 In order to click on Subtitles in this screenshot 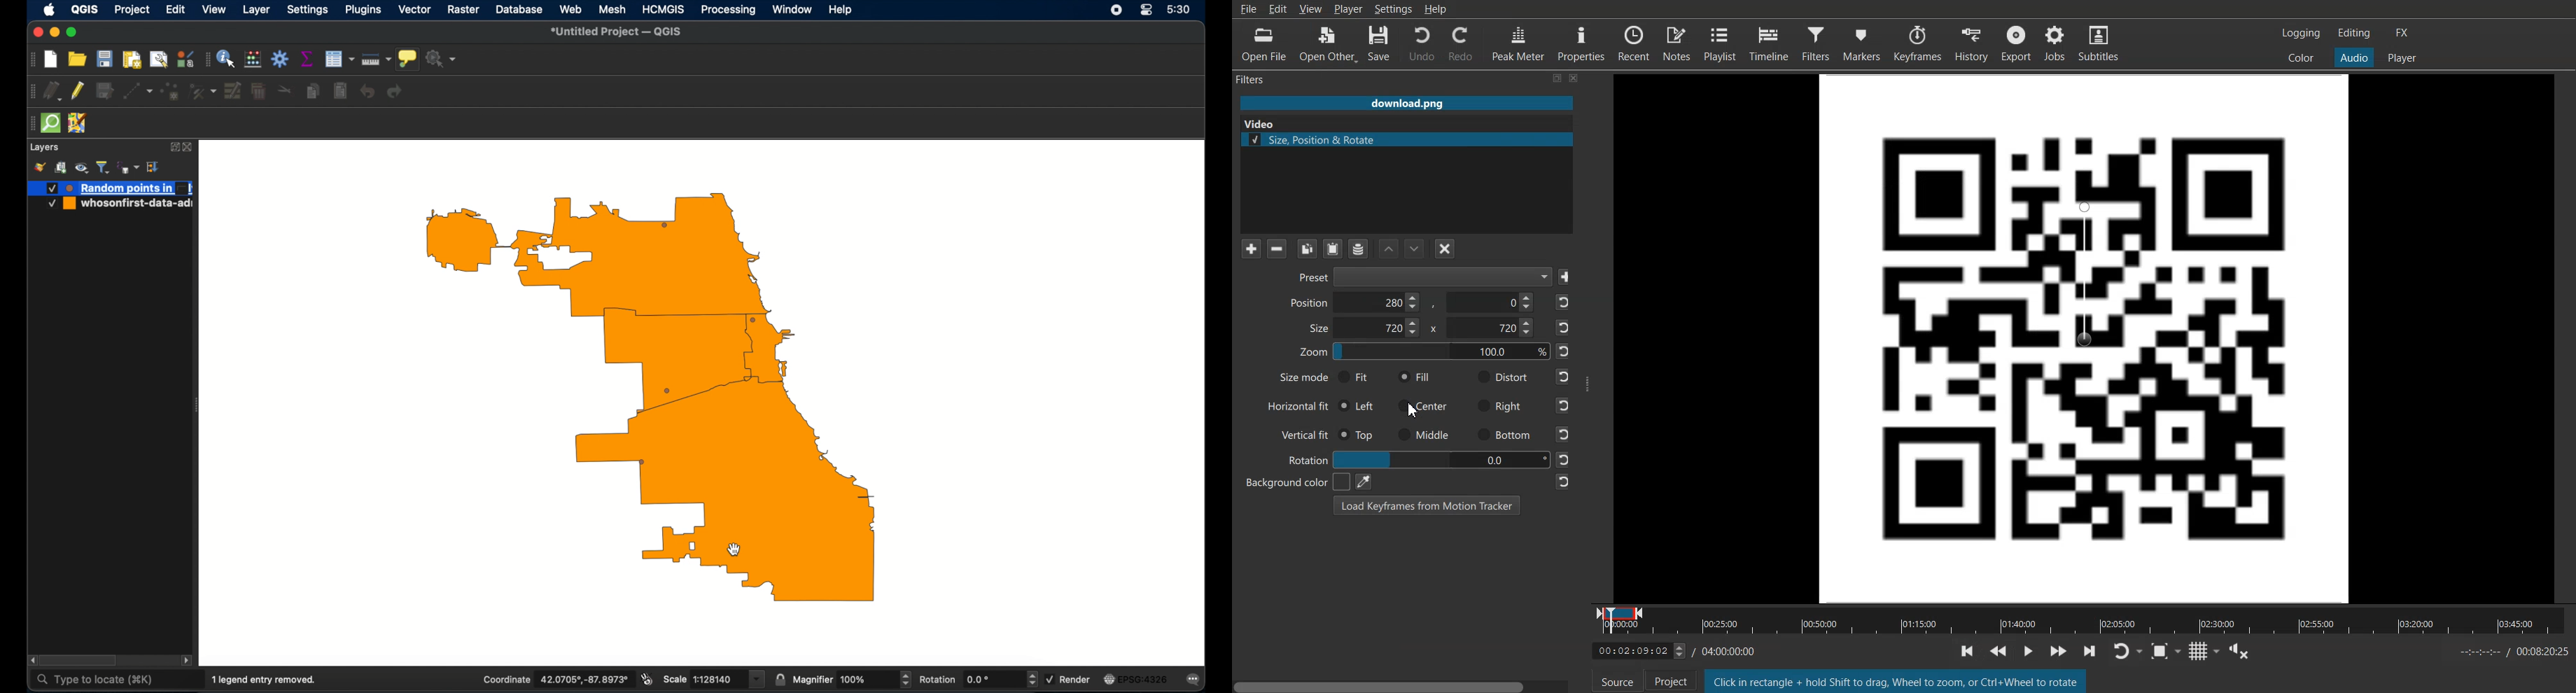, I will do `click(2100, 41)`.